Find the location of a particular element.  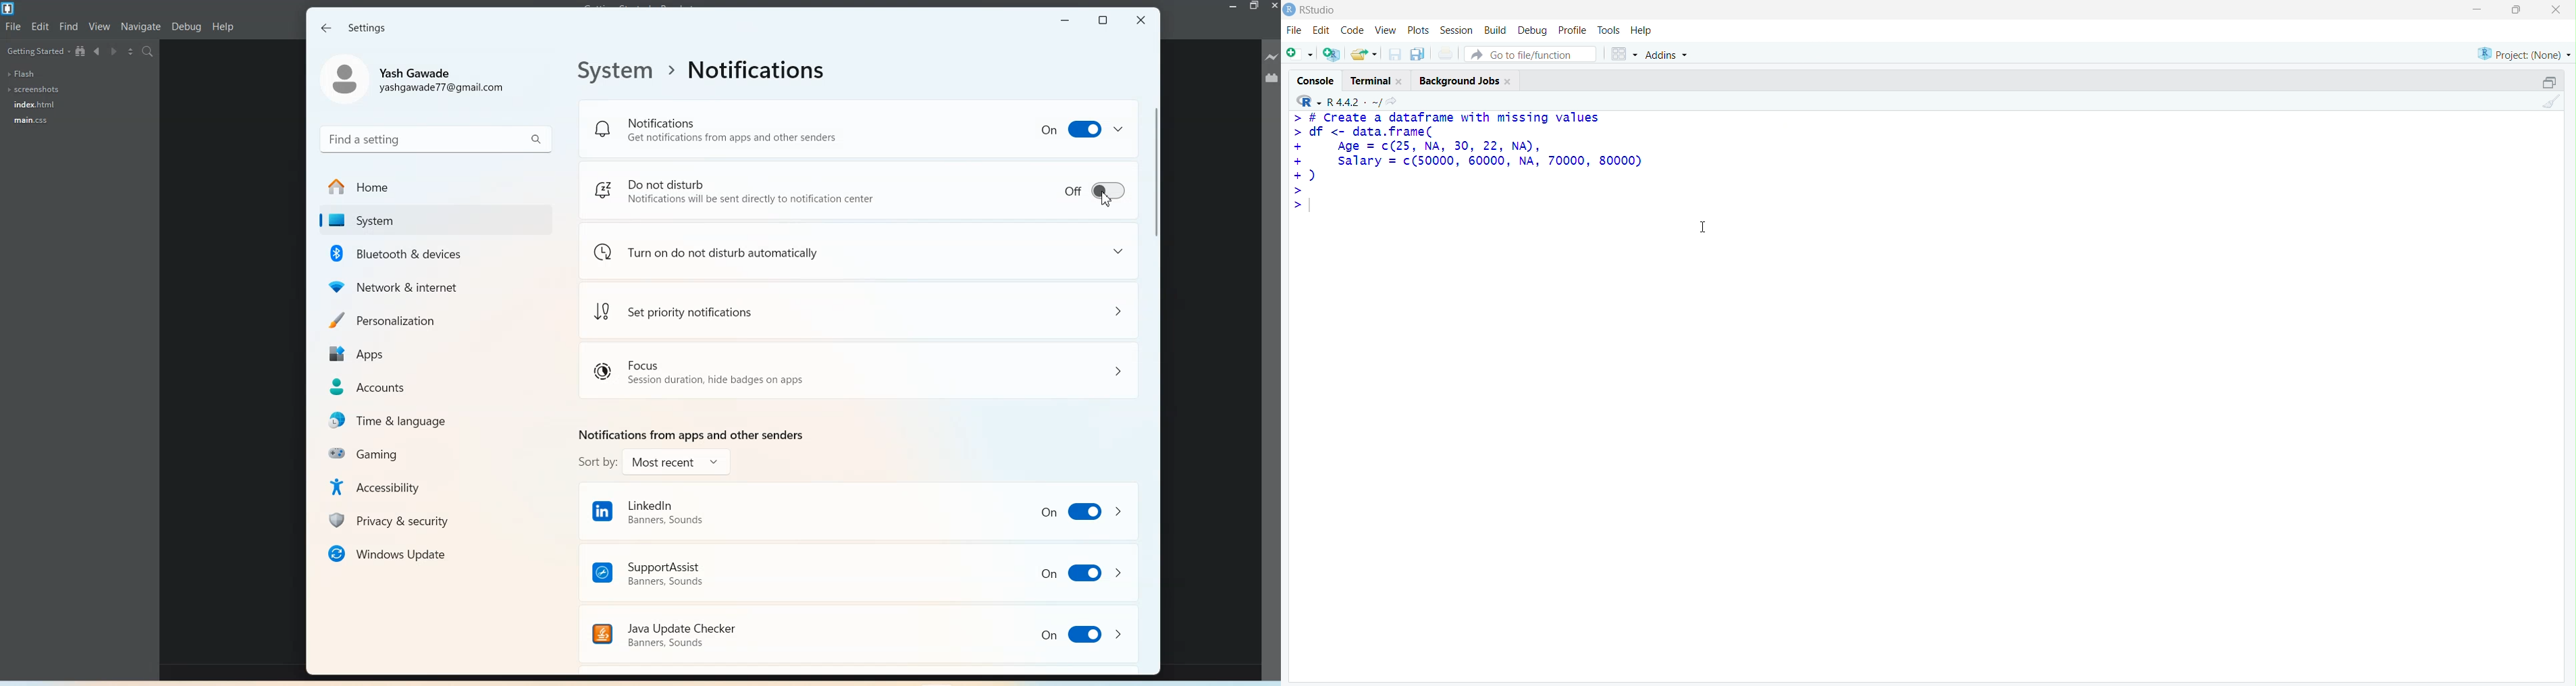

Console is located at coordinates (1317, 79).